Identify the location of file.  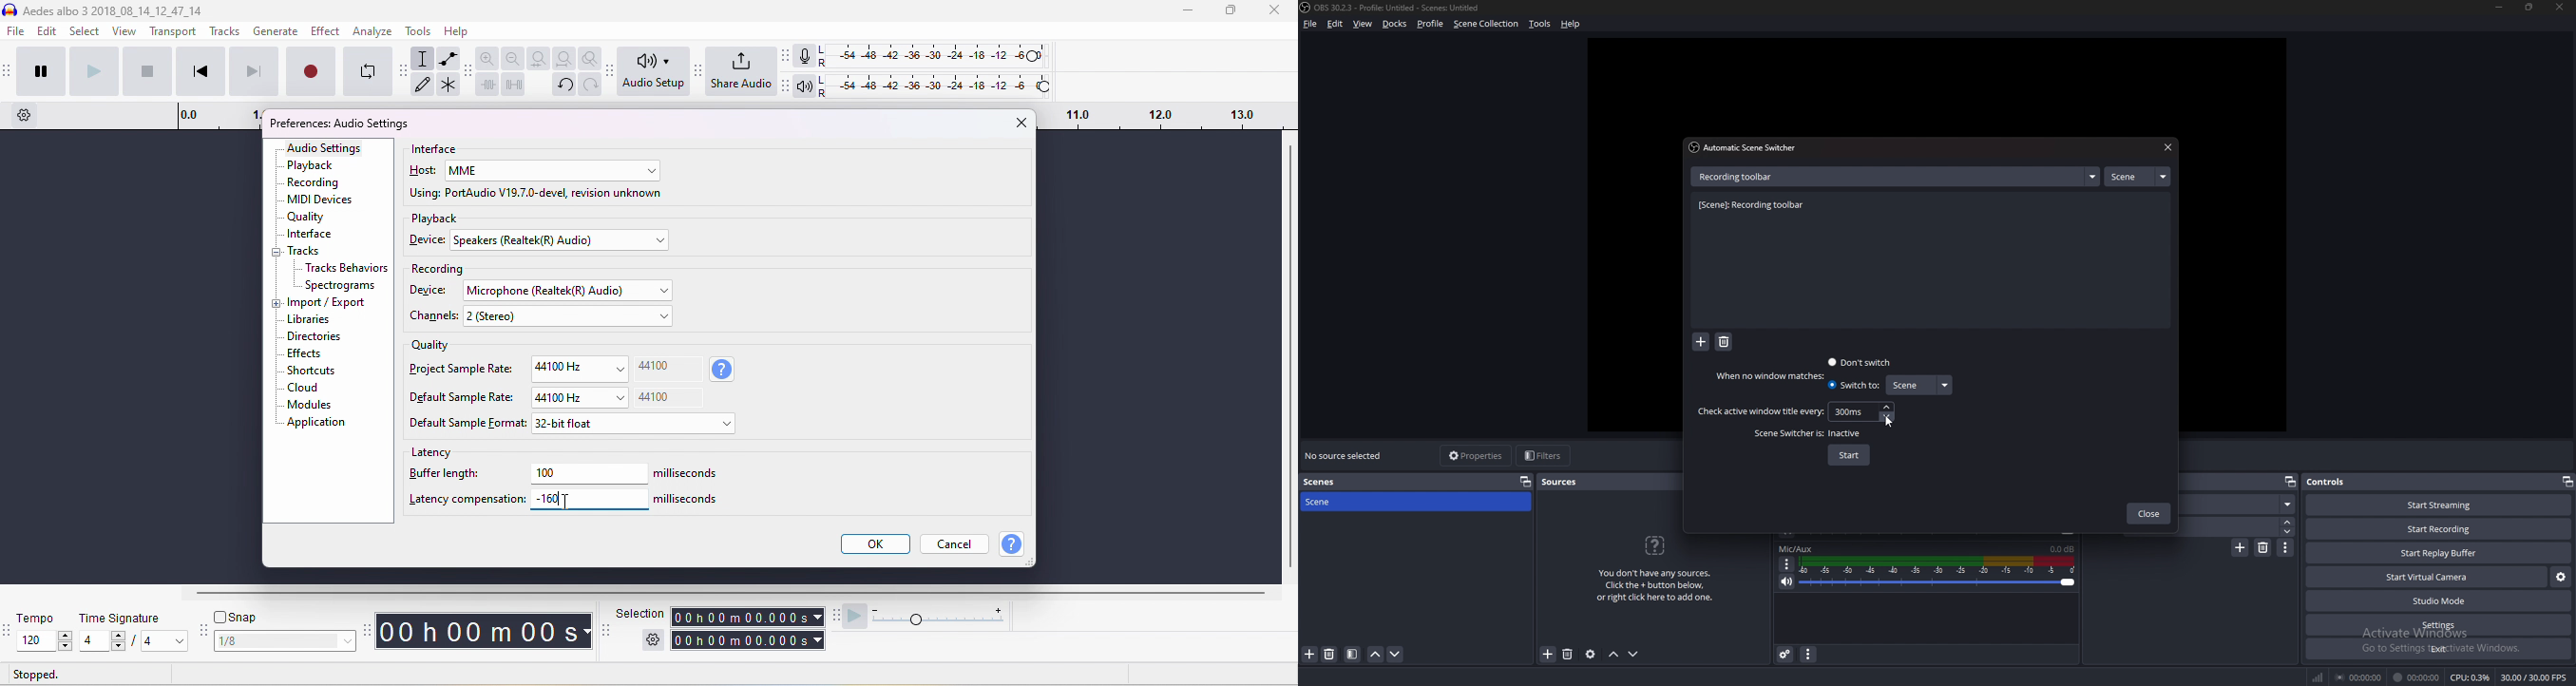
(1311, 23).